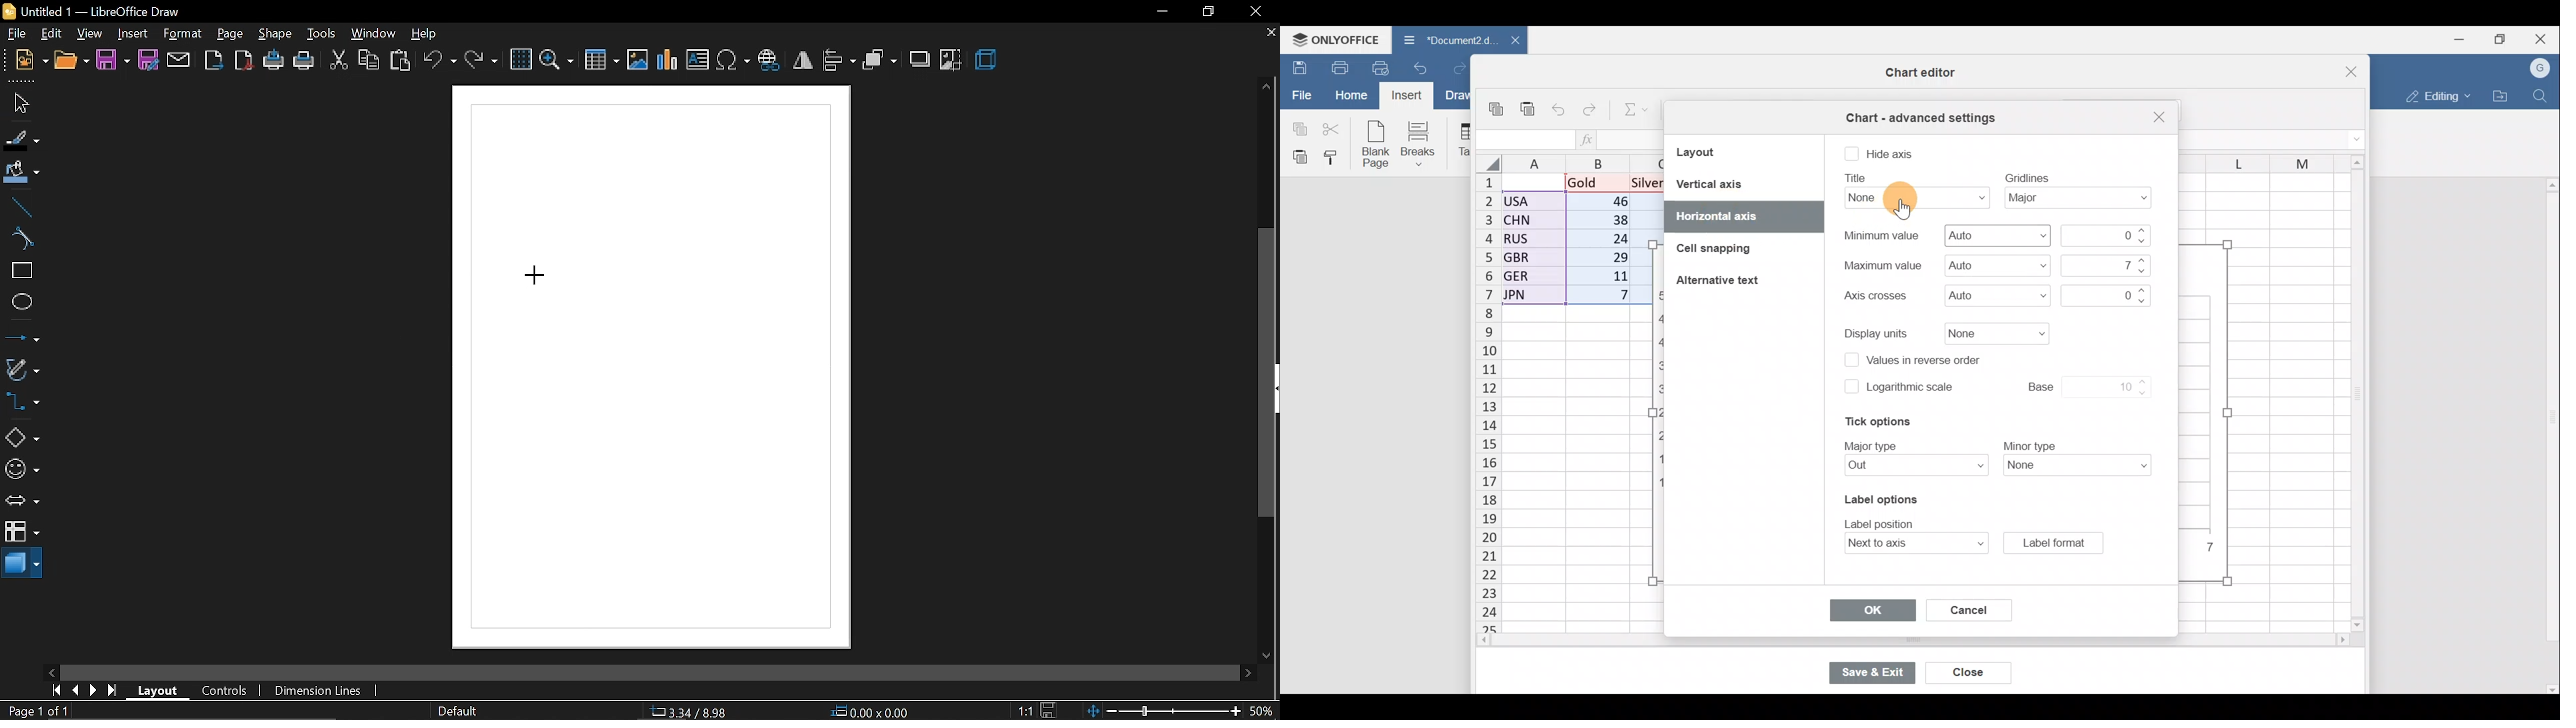  Describe the element at coordinates (339, 63) in the screenshot. I see `cut` at that location.